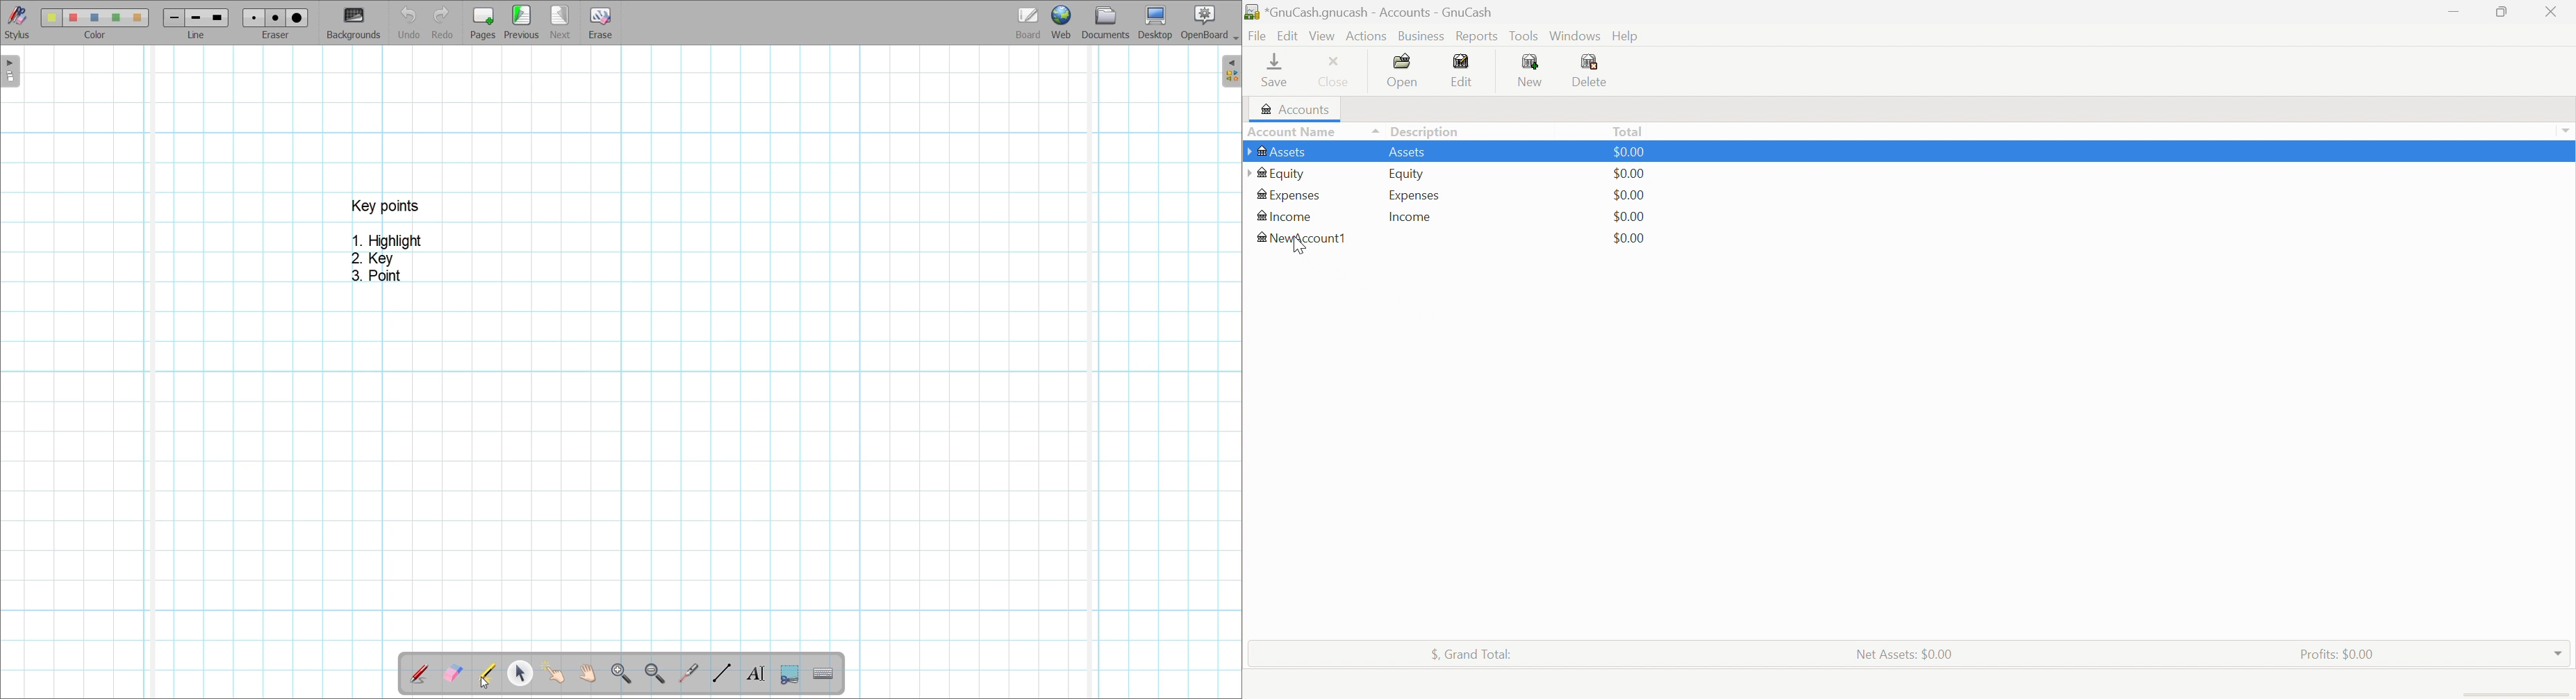 The image size is (2576, 700). What do you see at coordinates (1628, 35) in the screenshot?
I see `Help` at bounding box center [1628, 35].